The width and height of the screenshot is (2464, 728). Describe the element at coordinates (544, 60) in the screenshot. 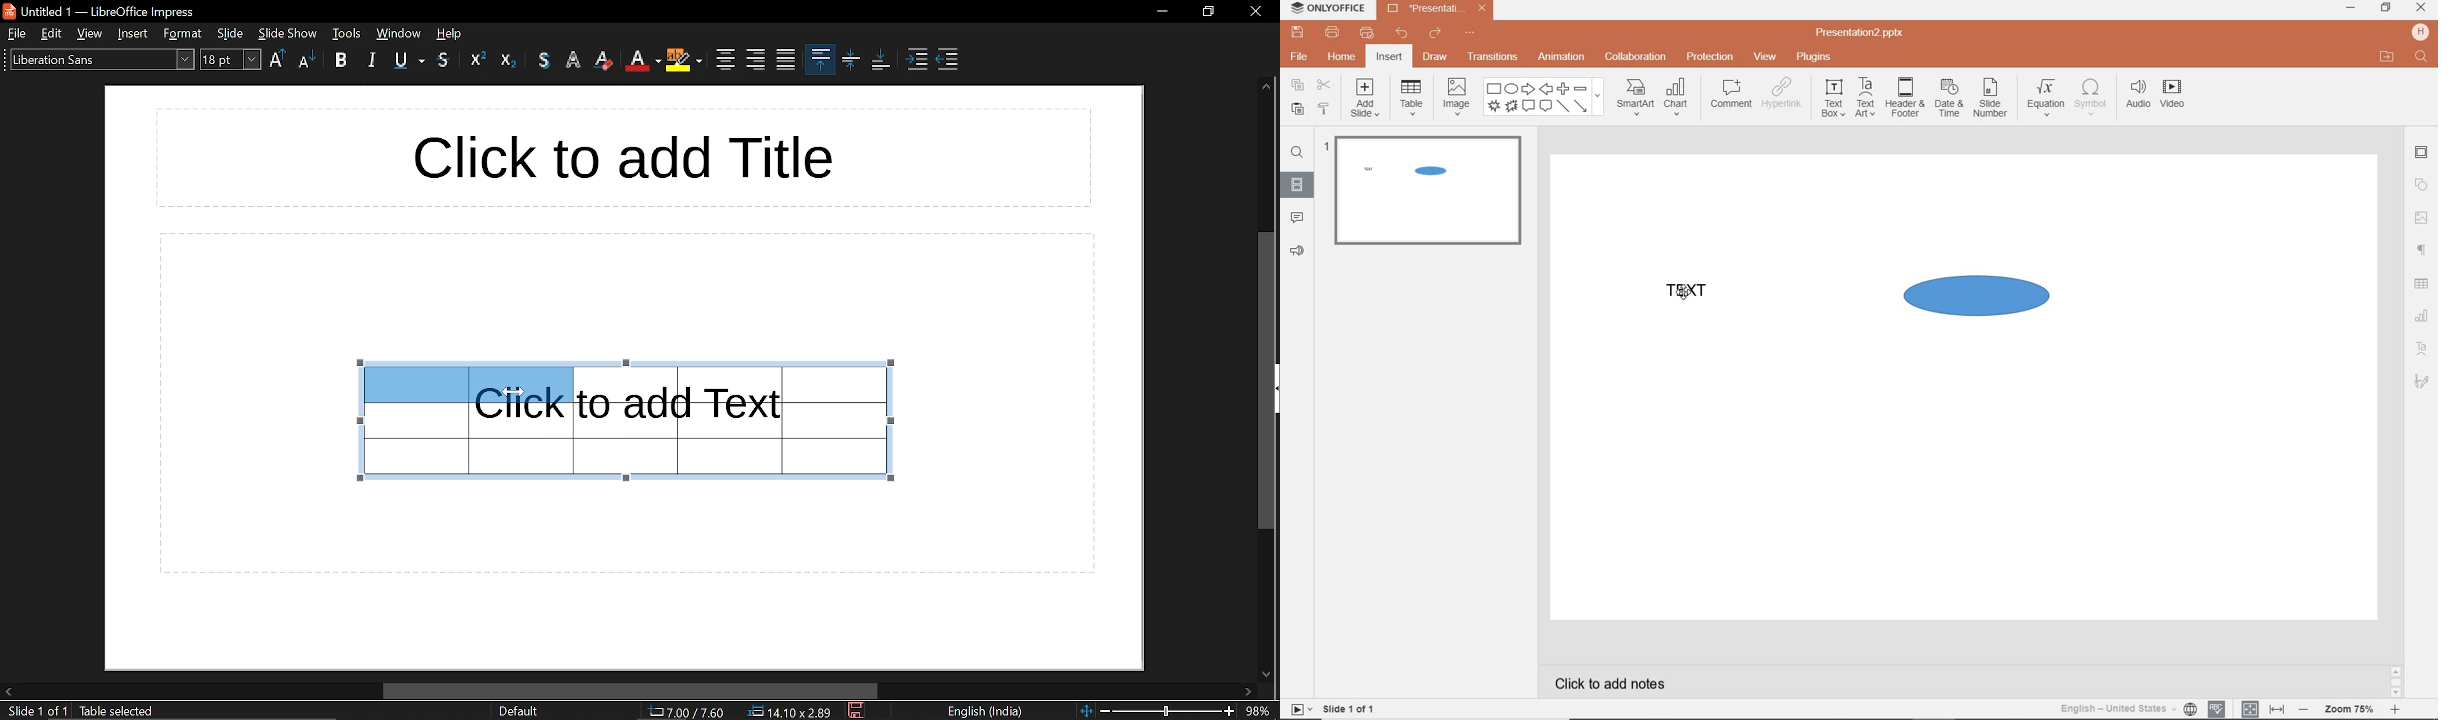

I see `shadow` at that location.